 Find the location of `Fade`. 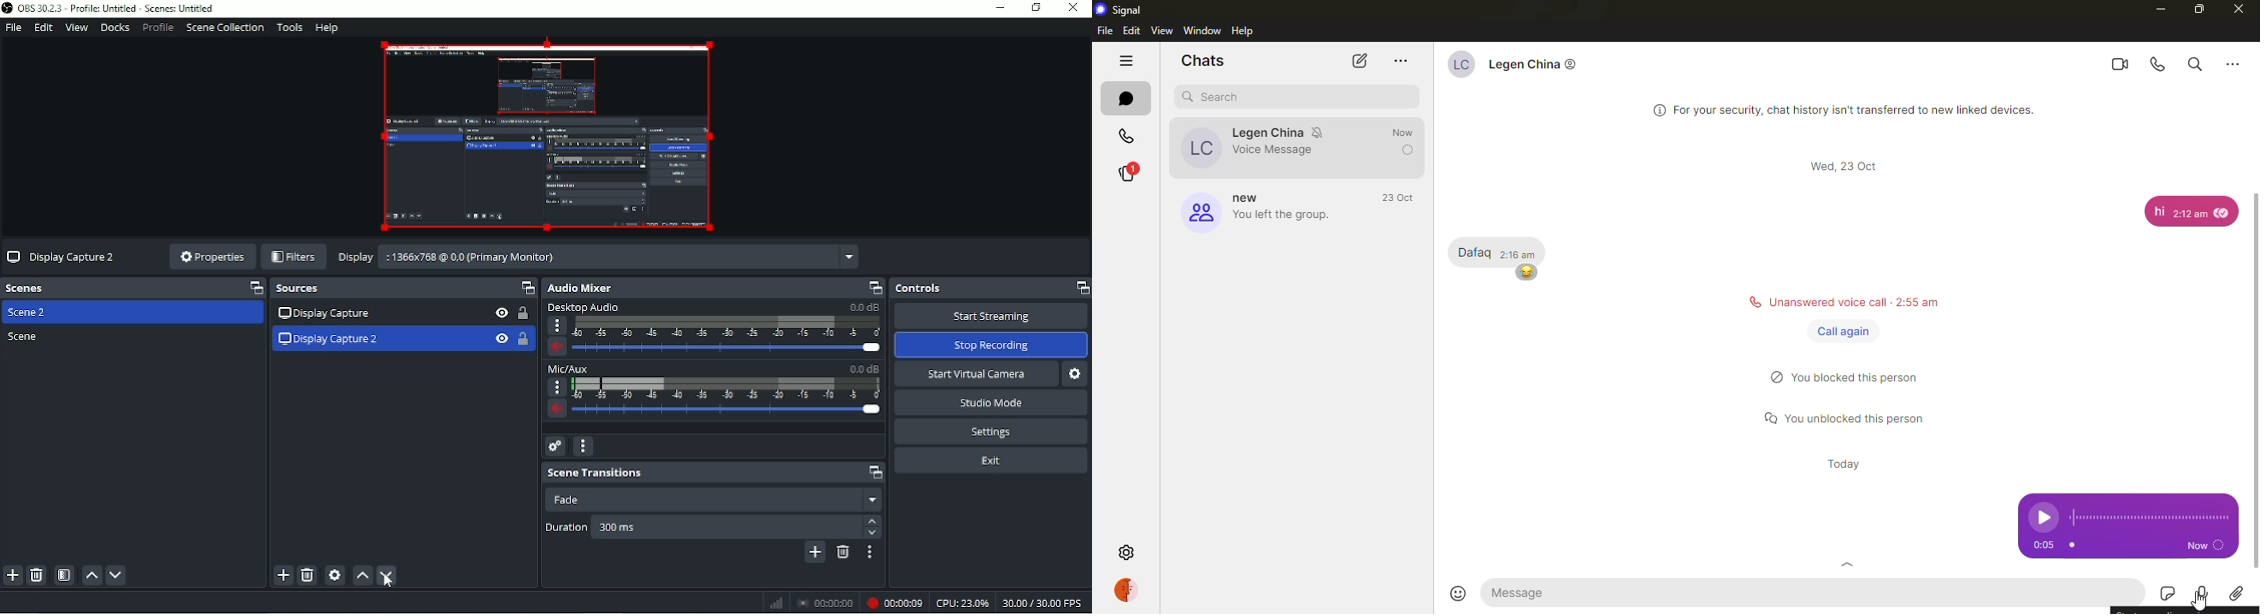

Fade is located at coordinates (714, 499).